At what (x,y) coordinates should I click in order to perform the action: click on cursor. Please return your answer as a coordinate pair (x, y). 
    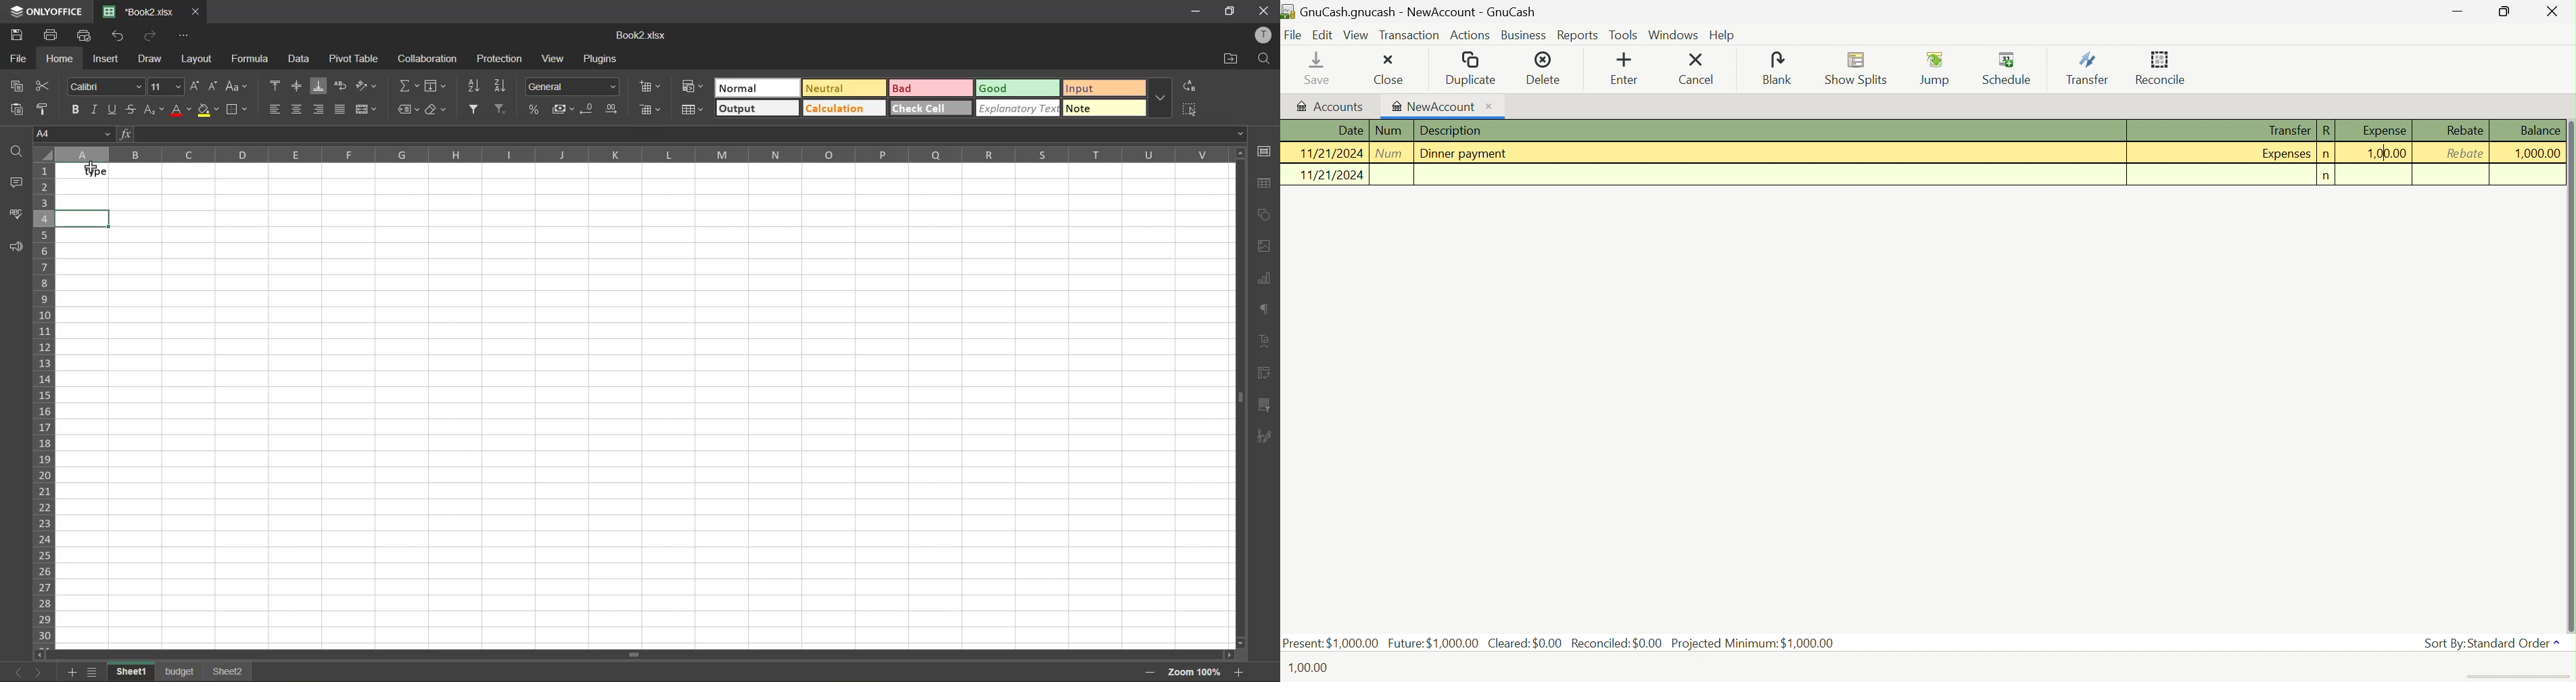
    Looking at the image, I should click on (92, 167).